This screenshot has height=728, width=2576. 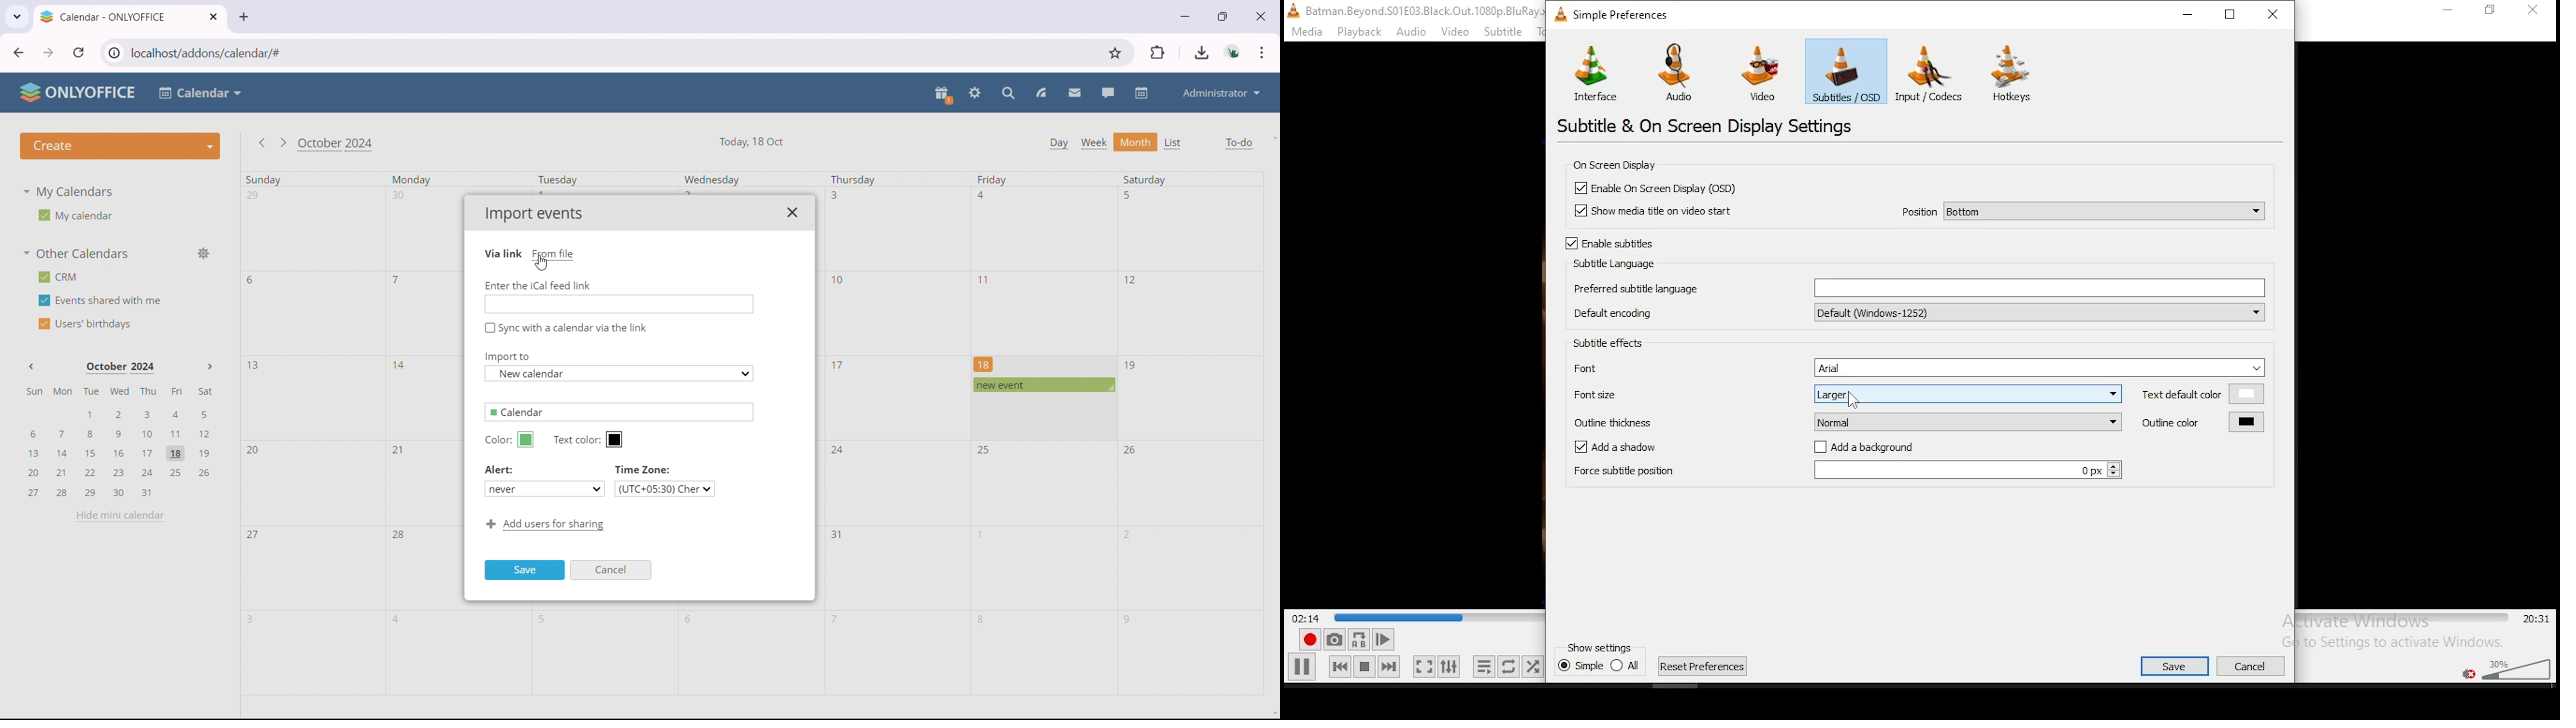 What do you see at coordinates (2537, 619) in the screenshot?
I see `remaining/total time` at bounding box center [2537, 619].